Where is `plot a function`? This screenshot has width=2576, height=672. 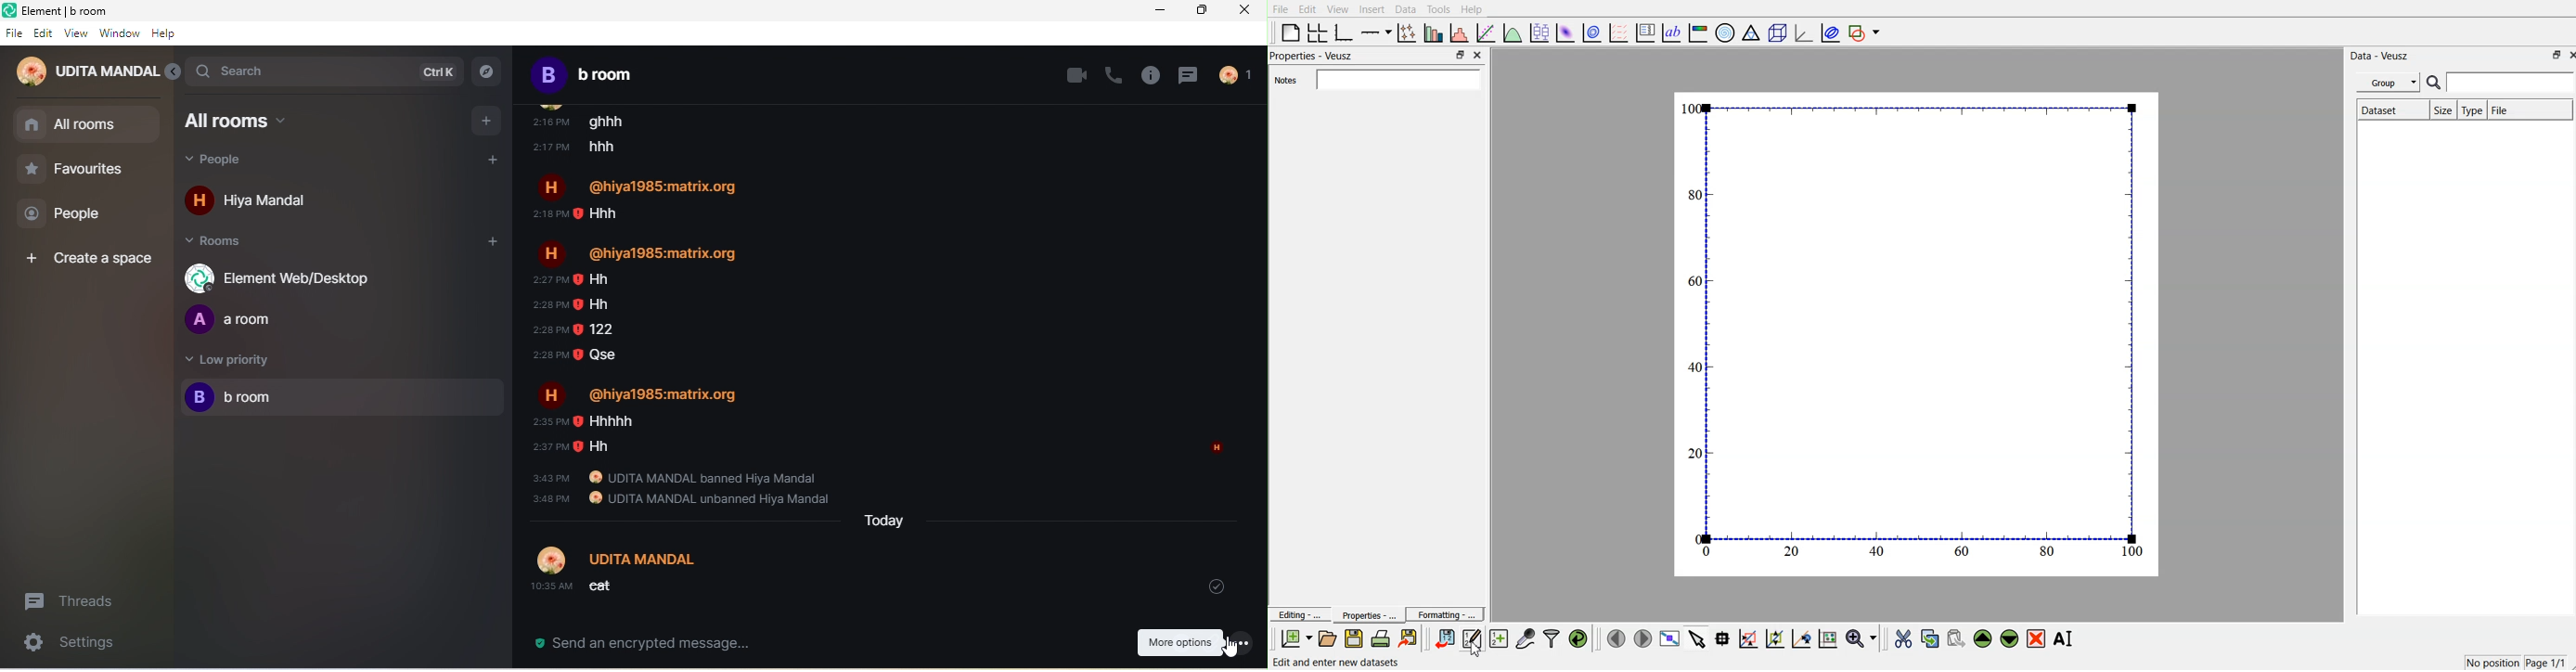
plot a function is located at coordinates (1513, 32).